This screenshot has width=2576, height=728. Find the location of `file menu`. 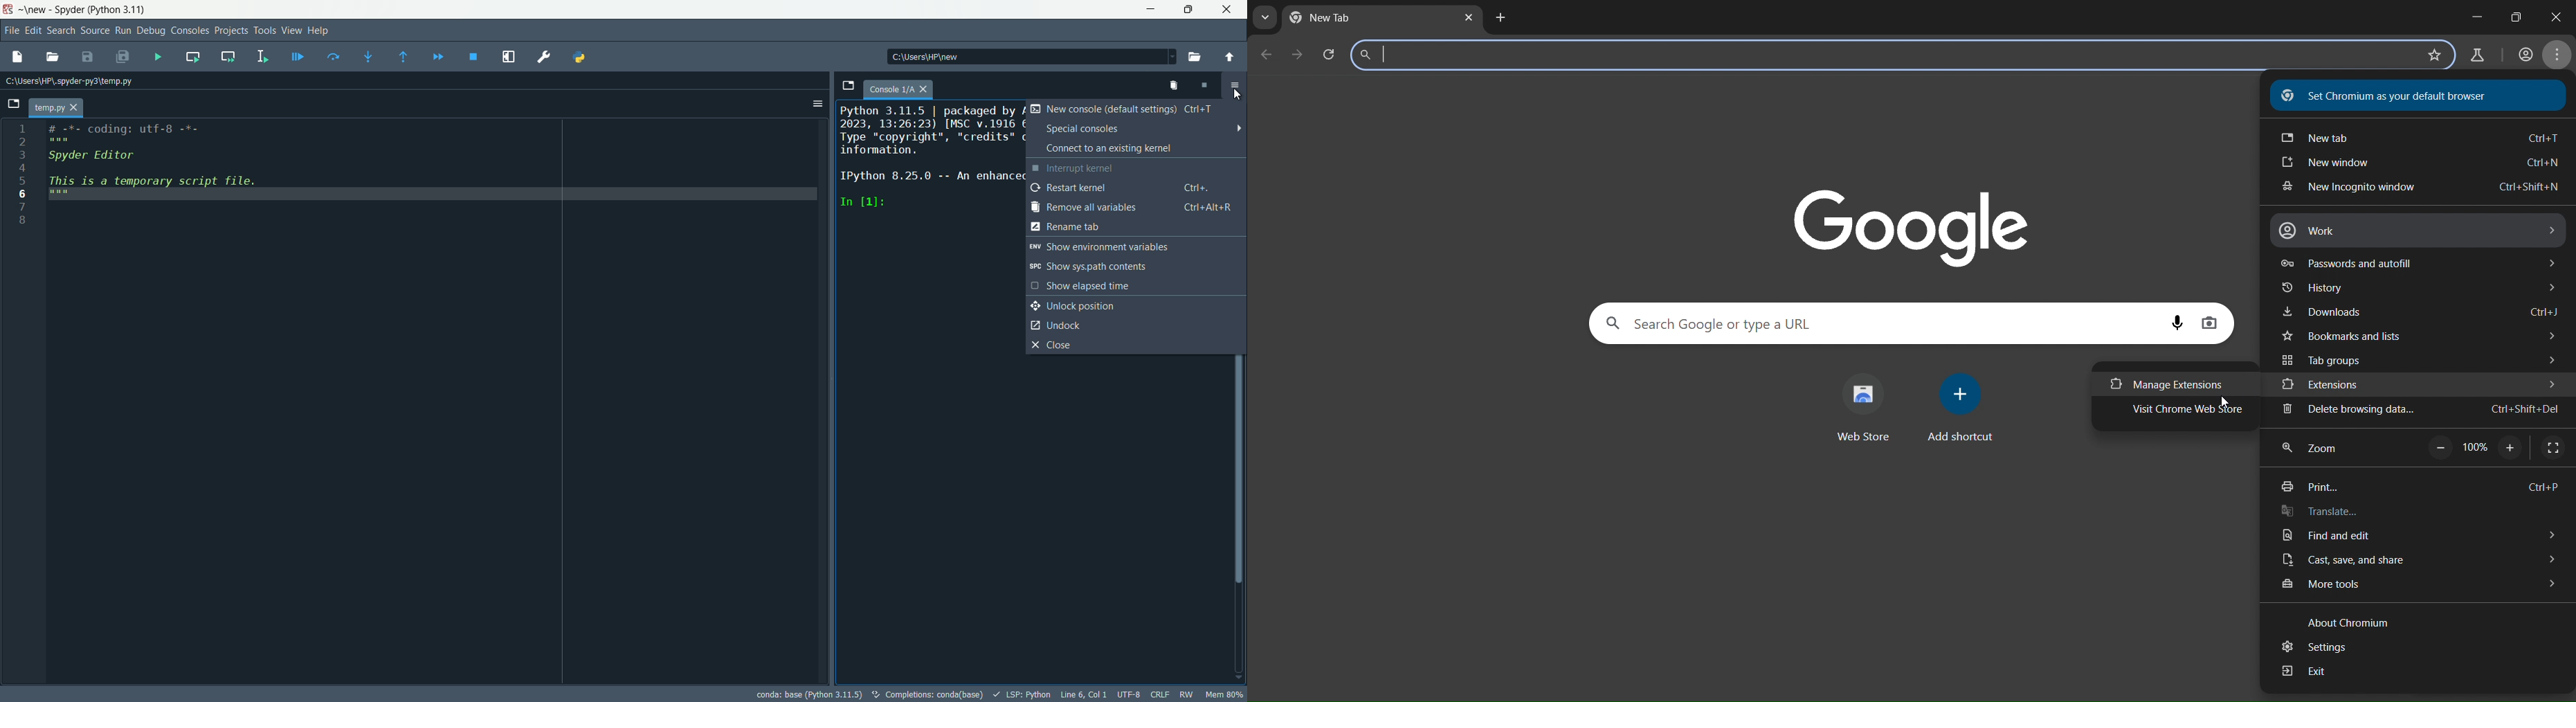

file menu is located at coordinates (12, 30).